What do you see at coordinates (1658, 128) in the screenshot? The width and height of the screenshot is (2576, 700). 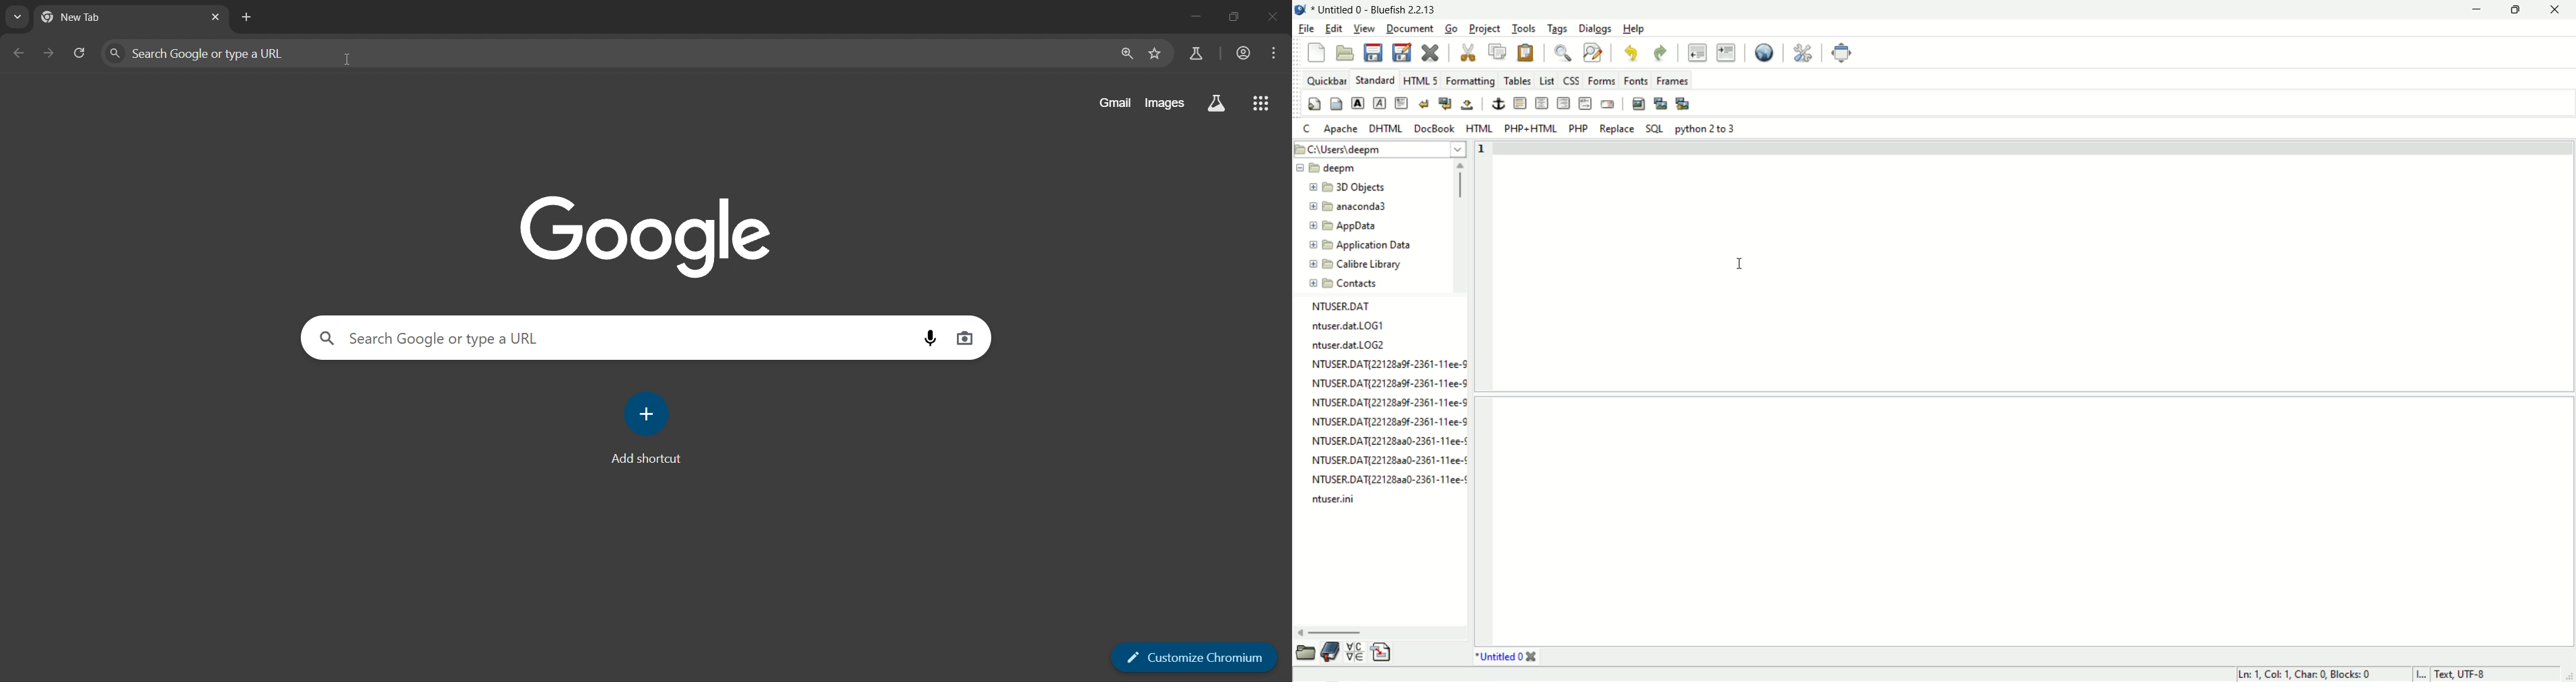 I see `SQL` at bounding box center [1658, 128].